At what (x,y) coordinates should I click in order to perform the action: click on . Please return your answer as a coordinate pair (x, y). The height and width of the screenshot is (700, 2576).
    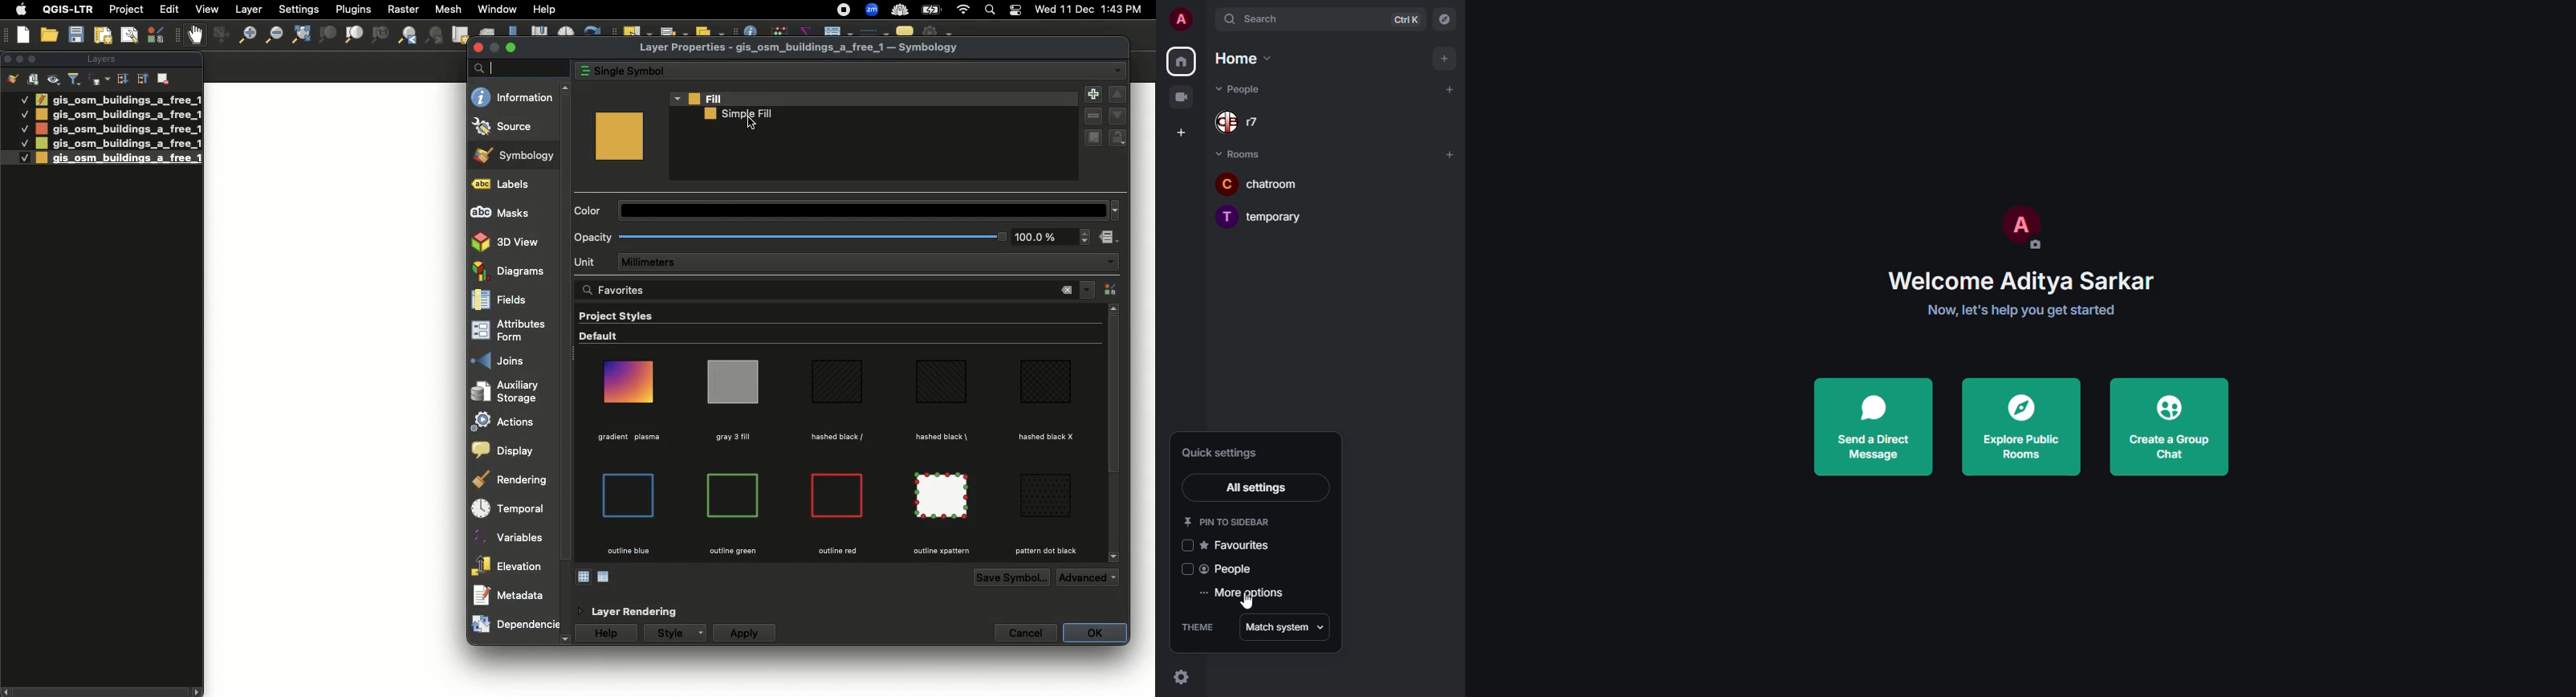
    Looking at the image, I should click on (872, 10).